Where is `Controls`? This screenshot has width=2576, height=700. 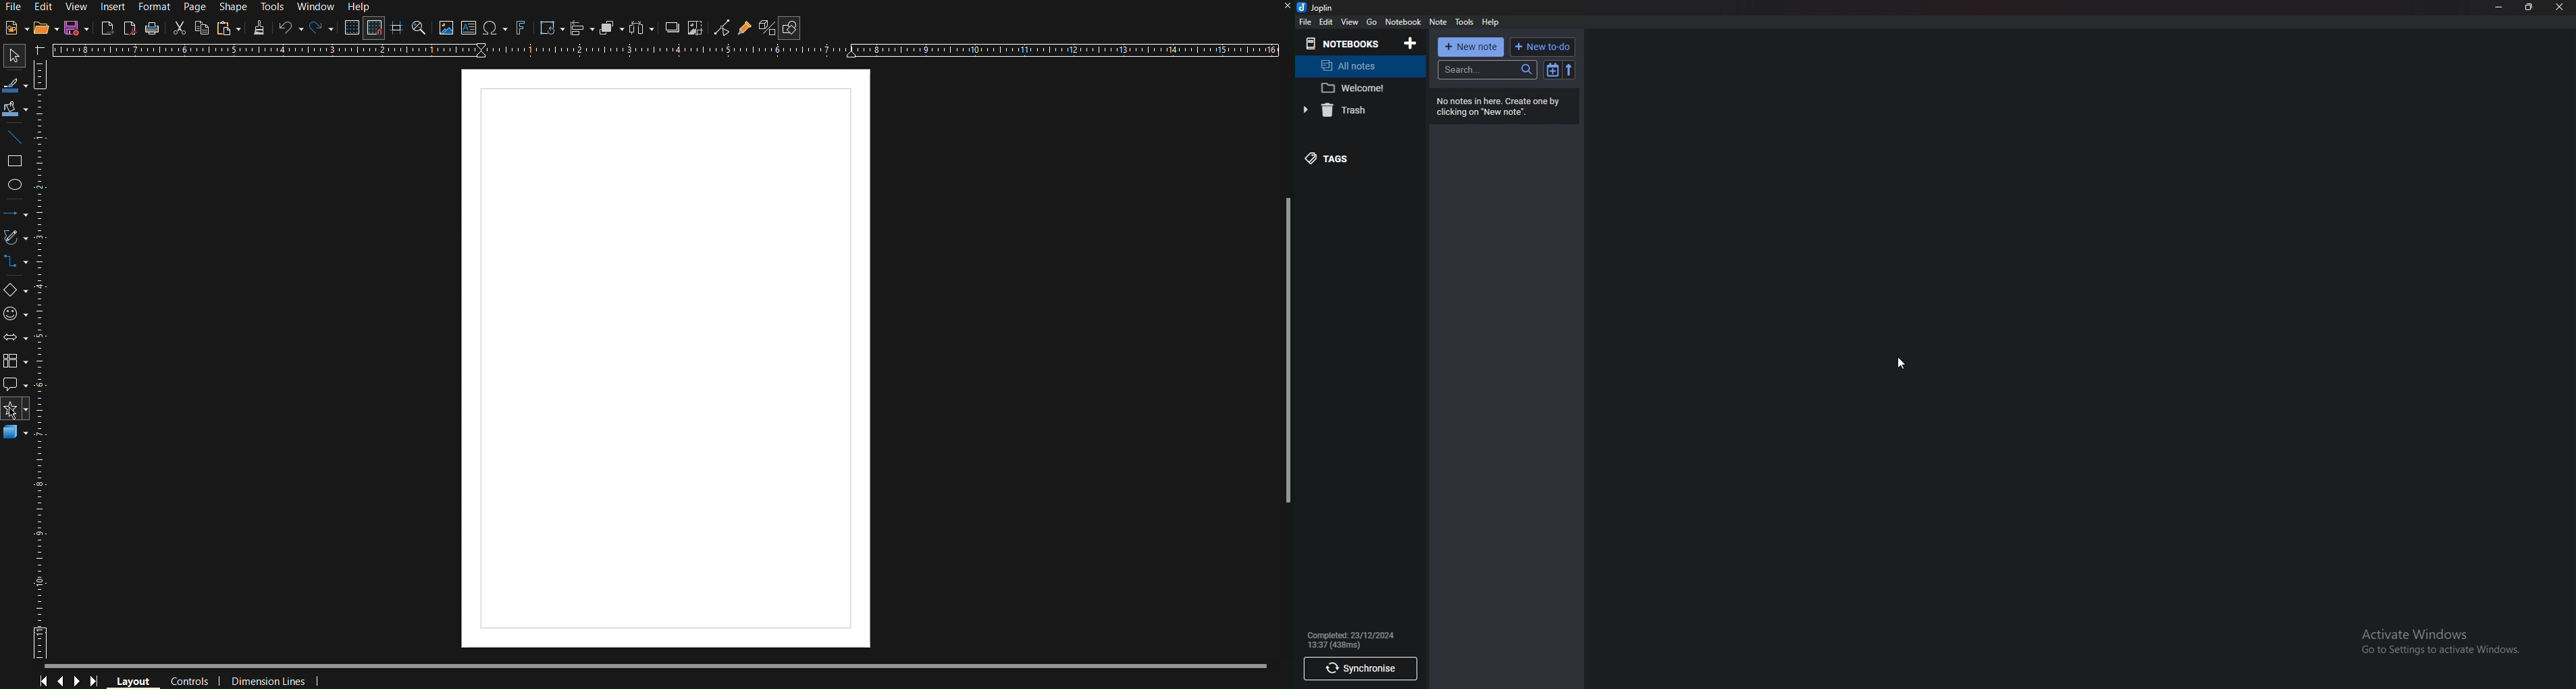
Controls is located at coordinates (189, 680).